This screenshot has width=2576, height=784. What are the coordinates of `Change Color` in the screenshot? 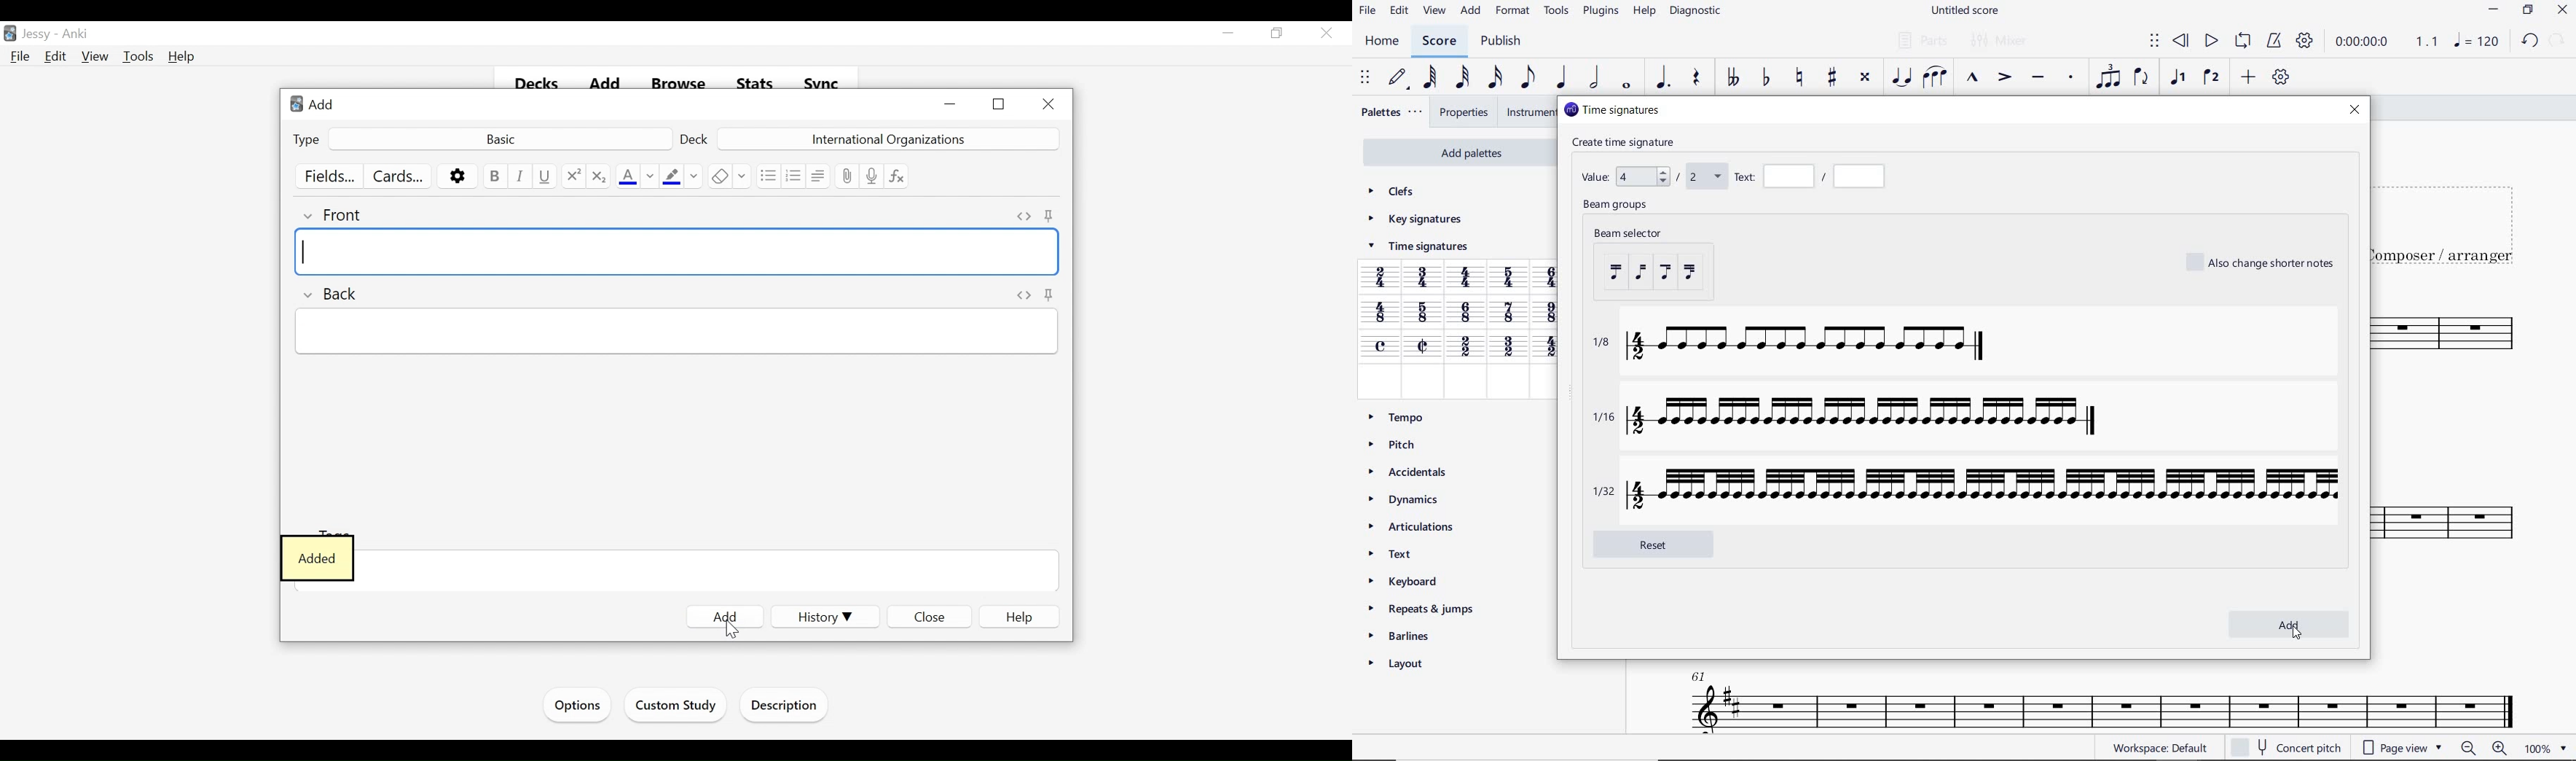 It's located at (694, 176).